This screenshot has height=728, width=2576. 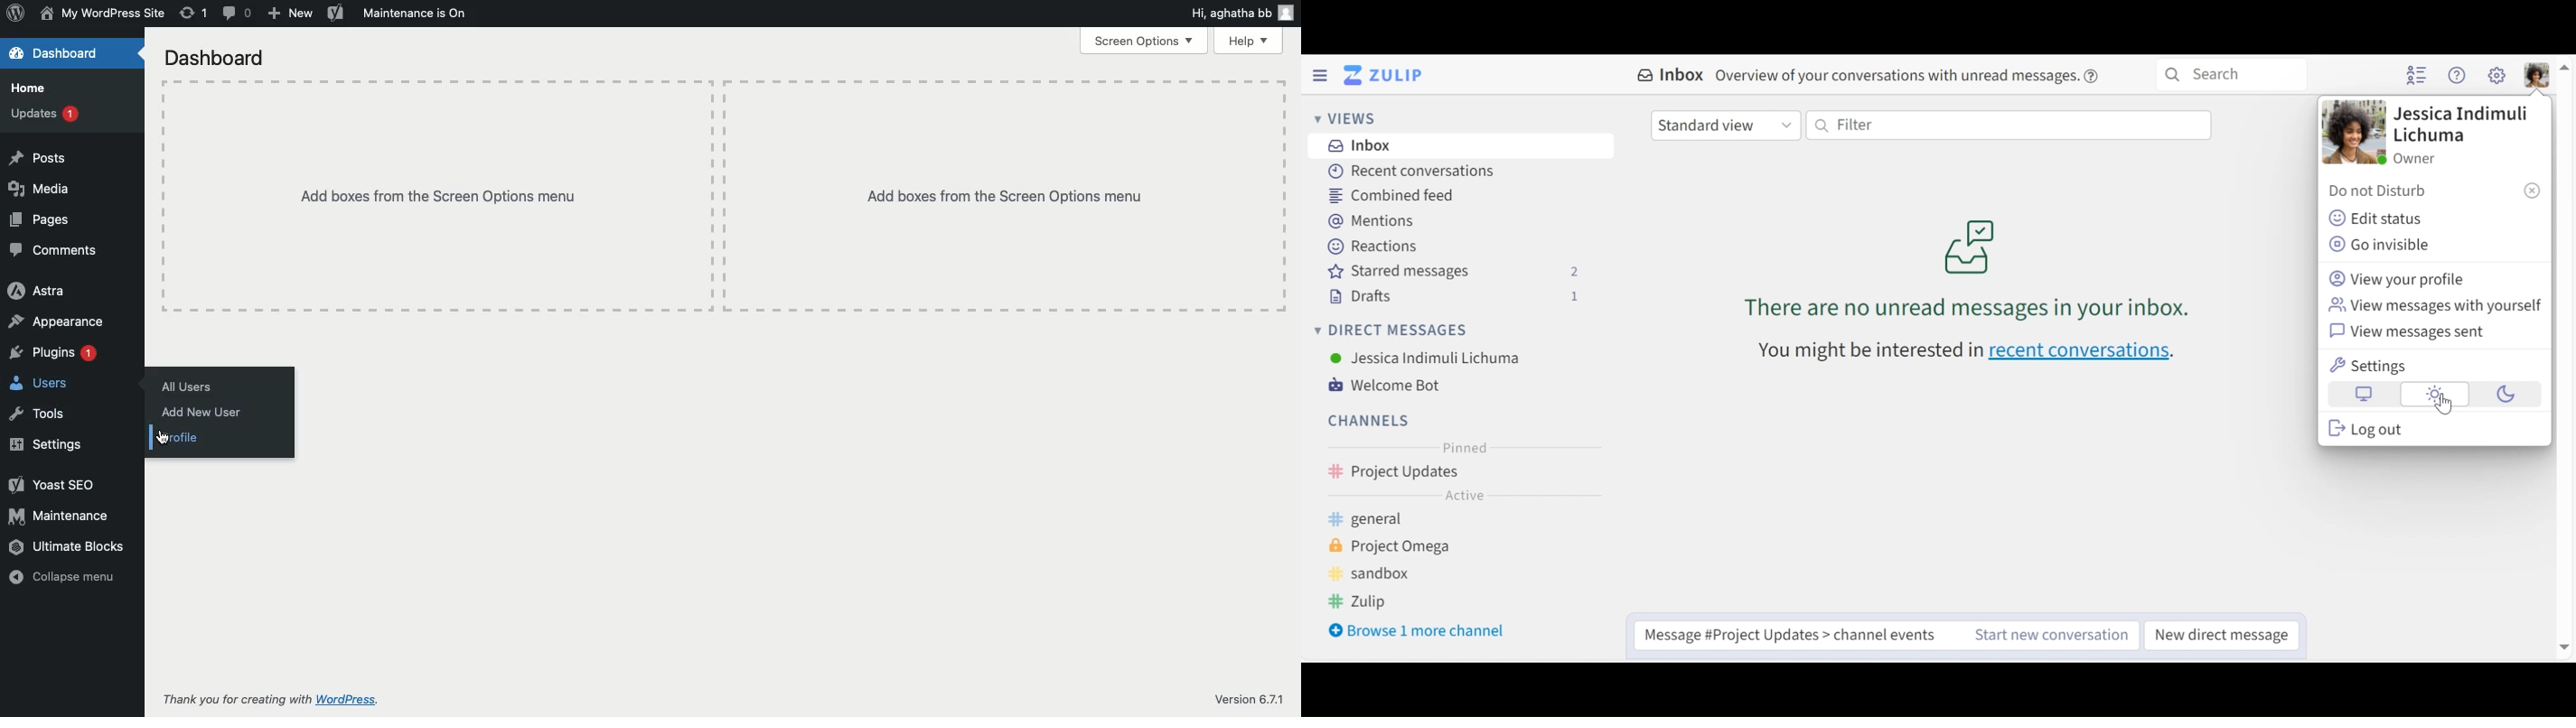 What do you see at coordinates (2539, 75) in the screenshot?
I see `Personal menu` at bounding box center [2539, 75].